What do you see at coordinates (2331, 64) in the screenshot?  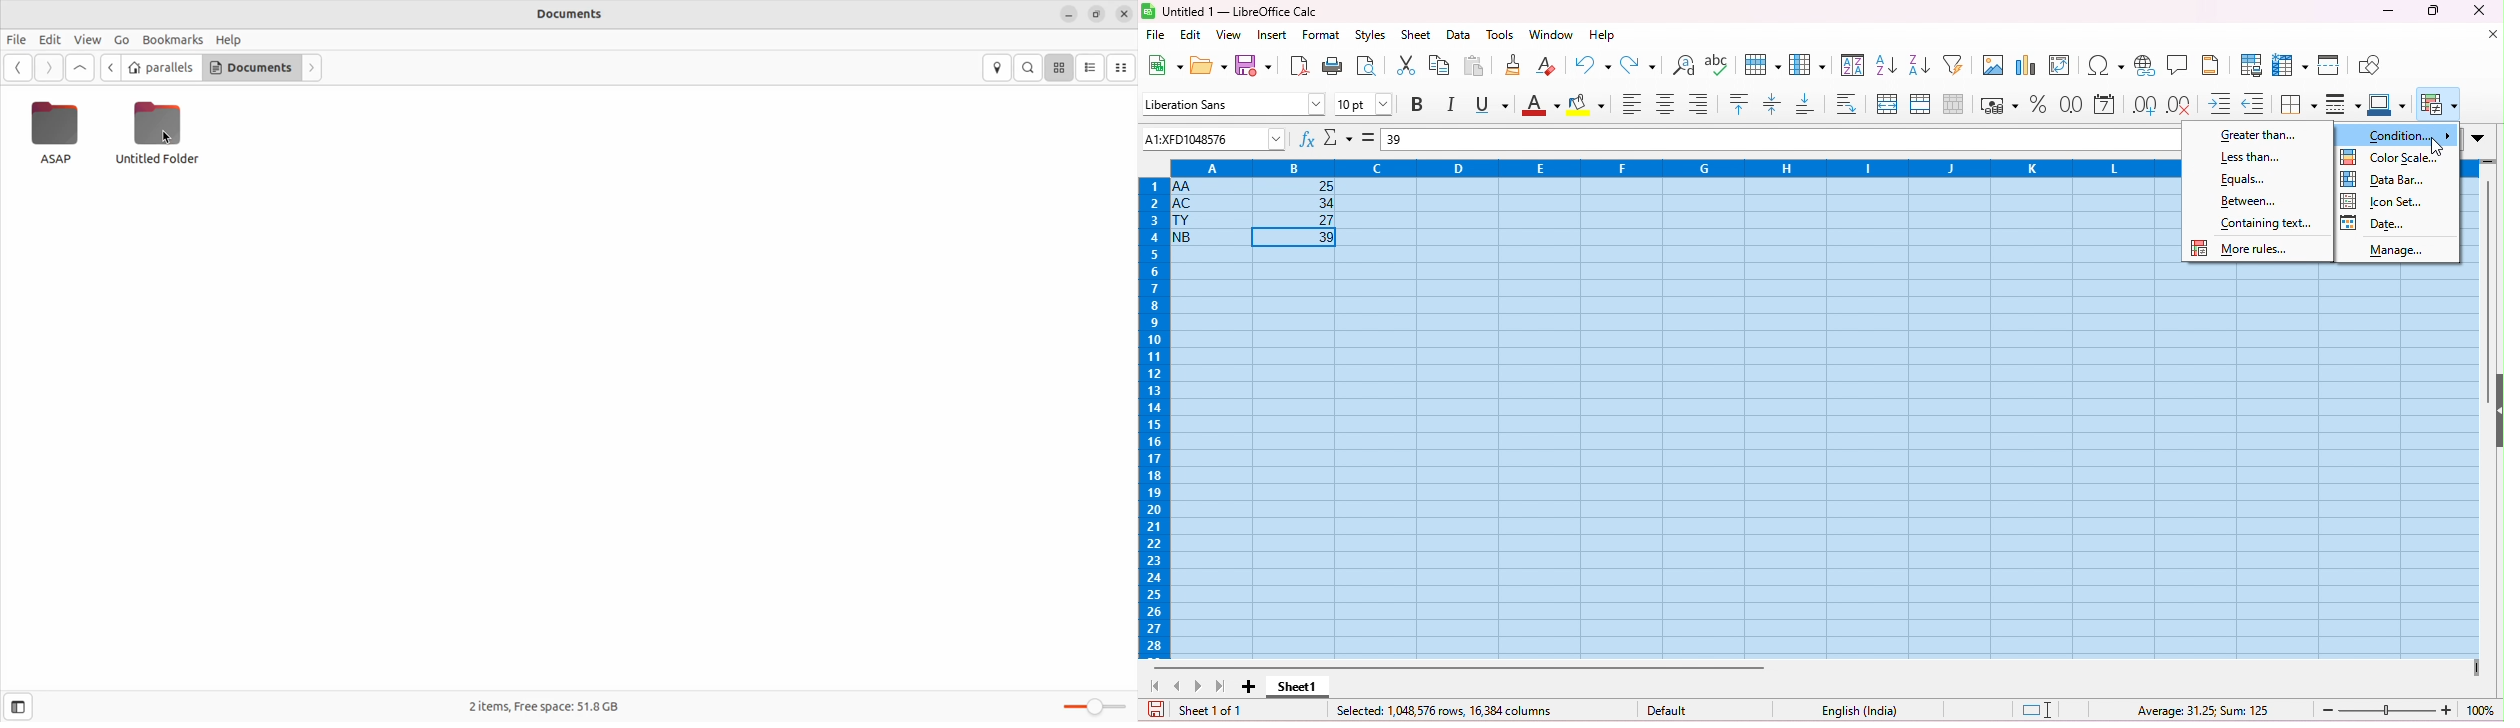 I see `split ` at bounding box center [2331, 64].